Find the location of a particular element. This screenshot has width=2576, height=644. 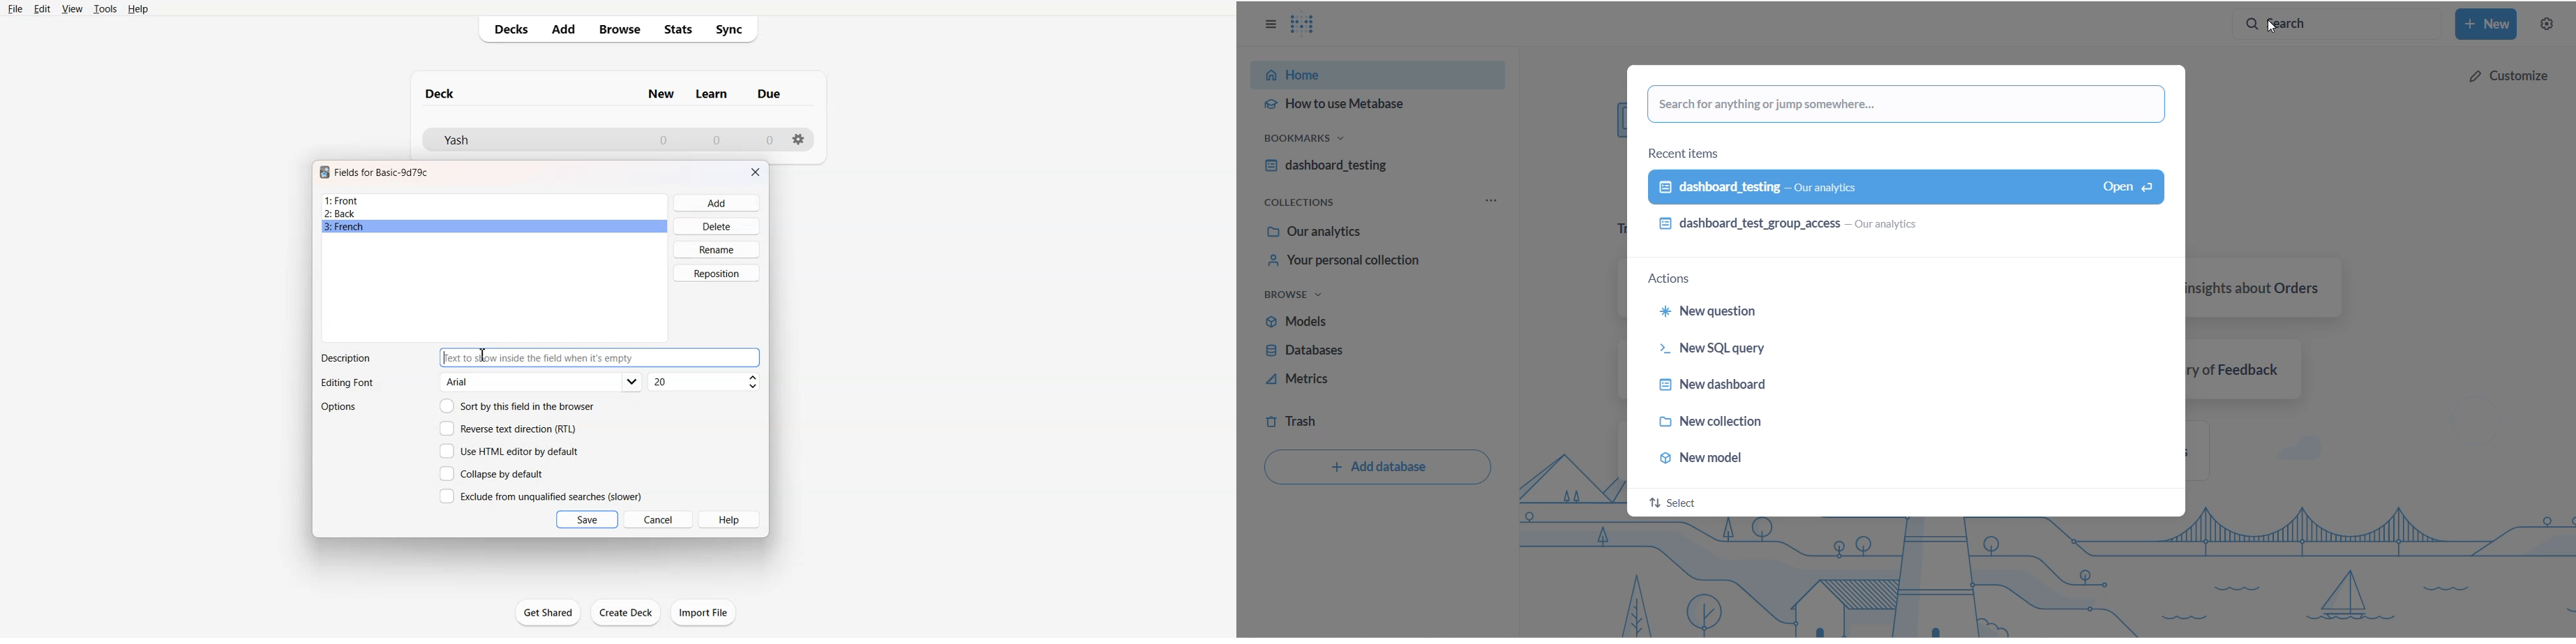

home is located at coordinates (1374, 76).